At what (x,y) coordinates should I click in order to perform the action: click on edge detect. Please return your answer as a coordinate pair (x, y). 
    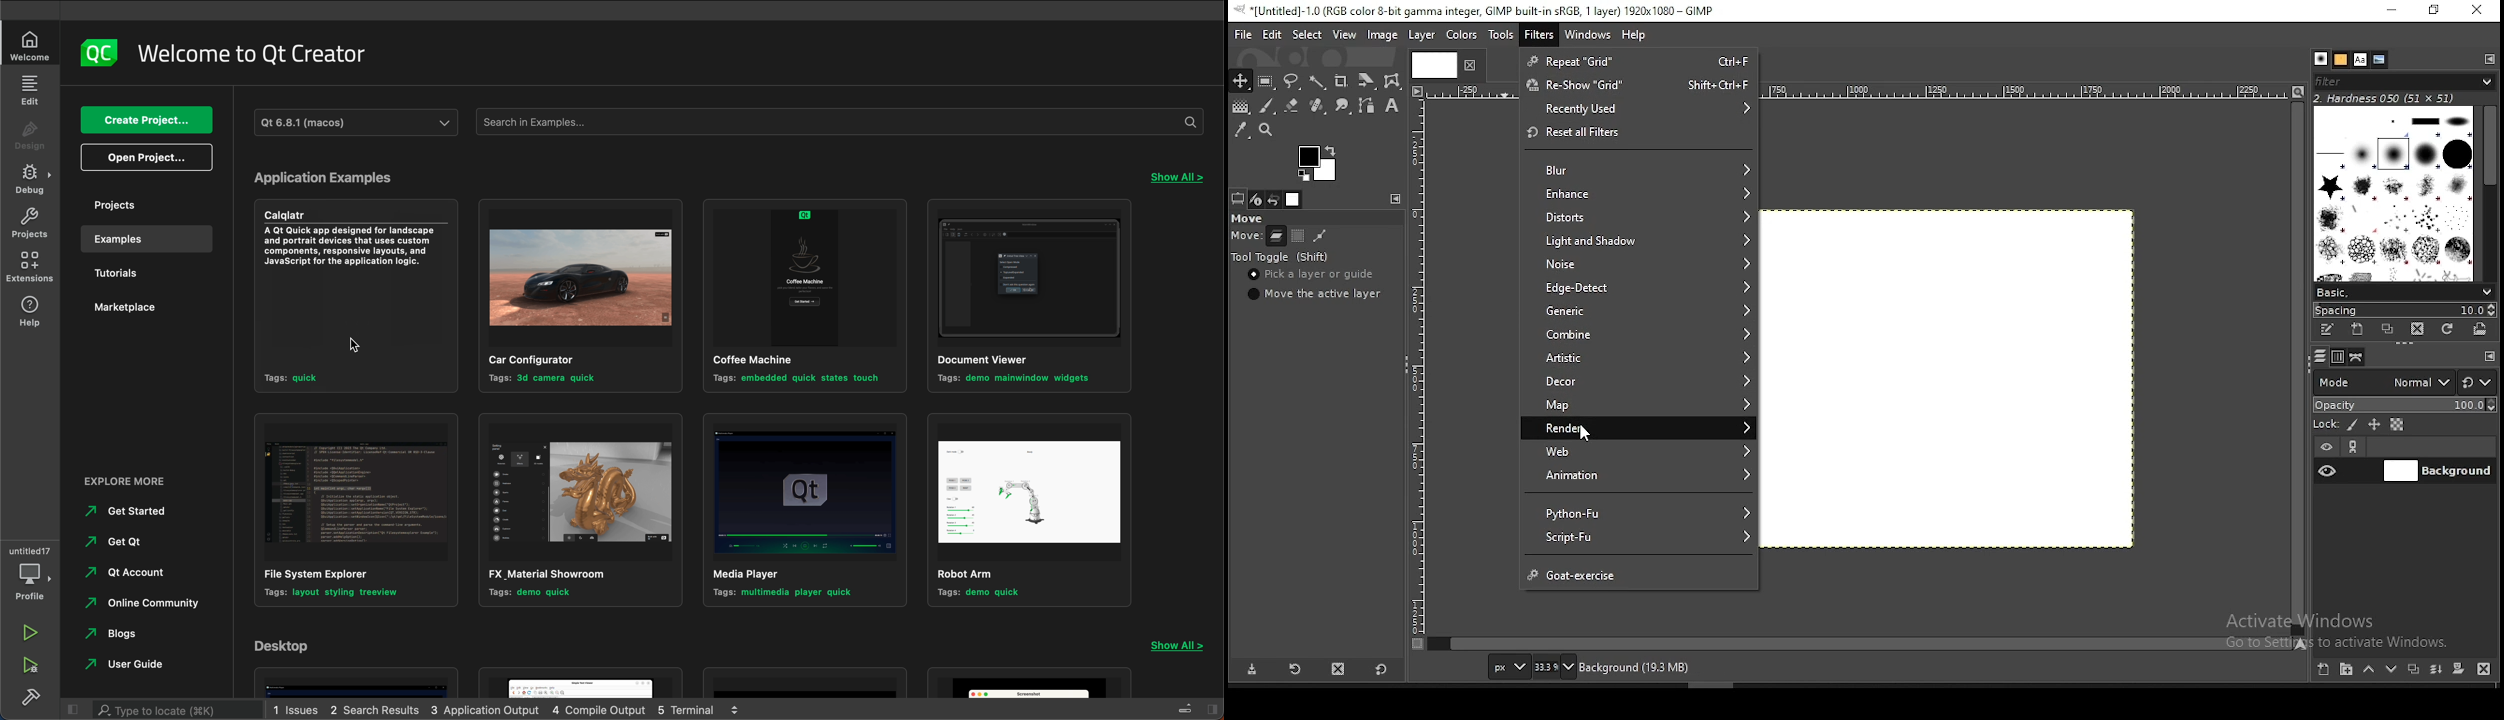
    Looking at the image, I should click on (1638, 289).